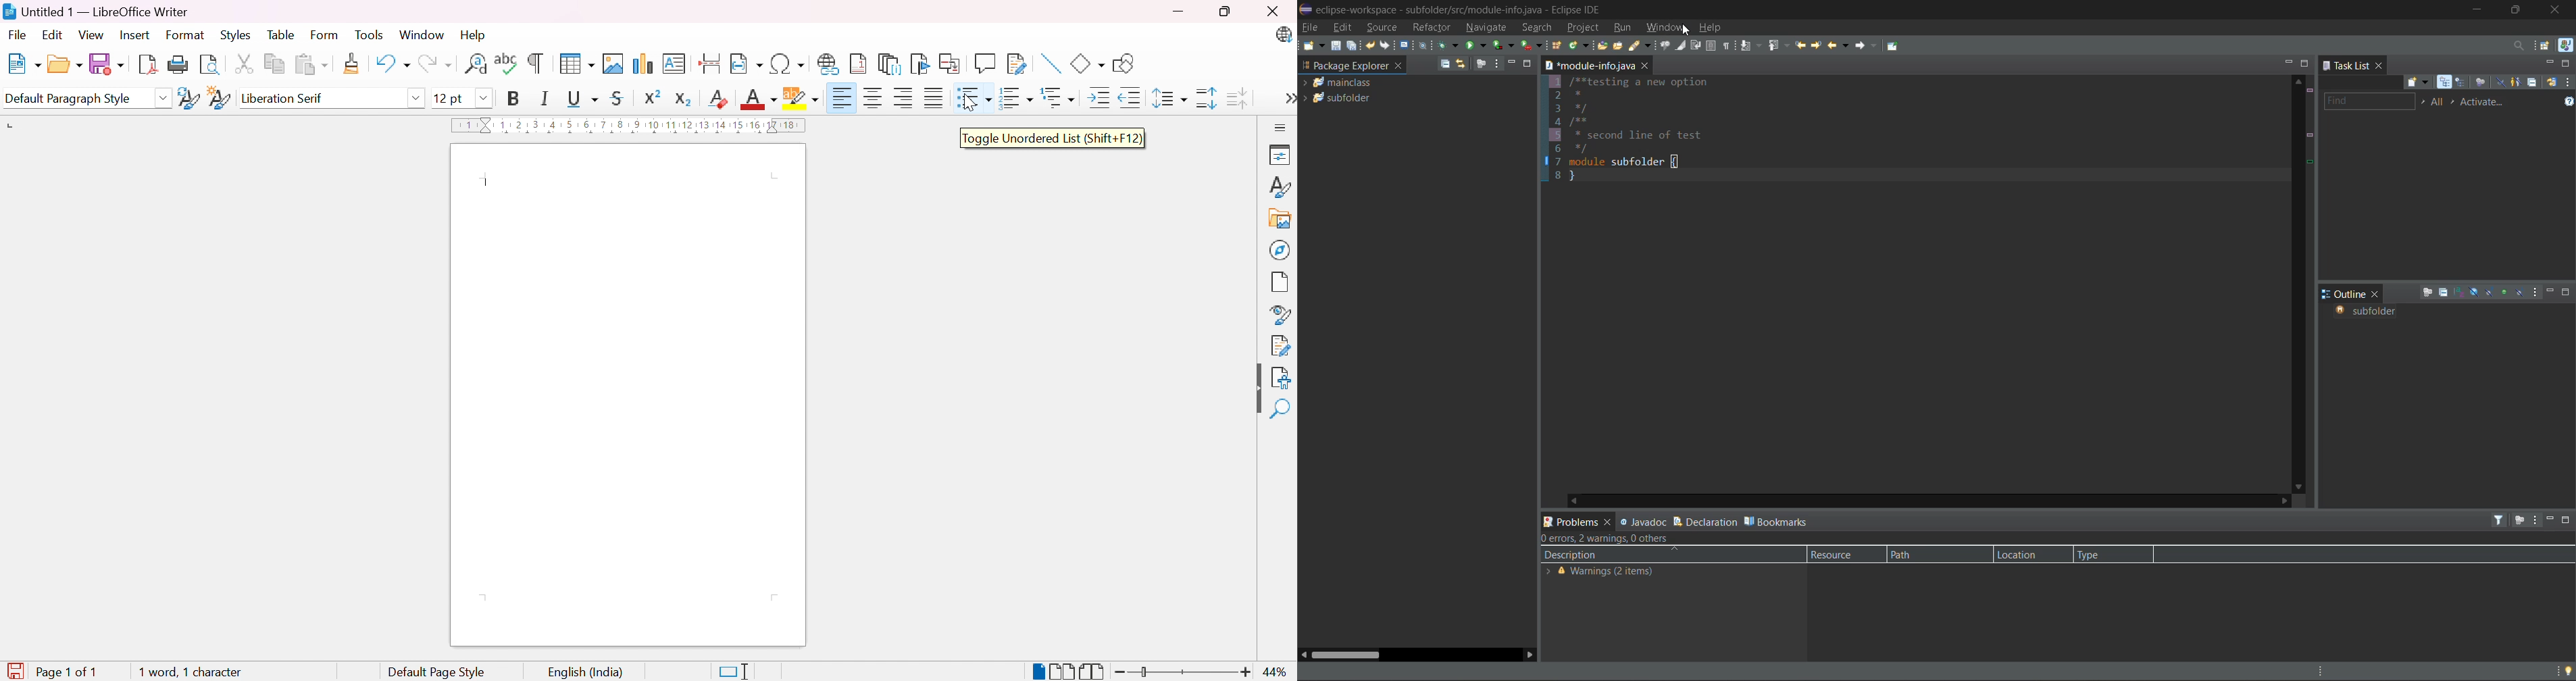 Image resolution: width=2576 pixels, height=700 pixels. What do you see at coordinates (1062, 672) in the screenshot?
I see `Multiple-page view` at bounding box center [1062, 672].